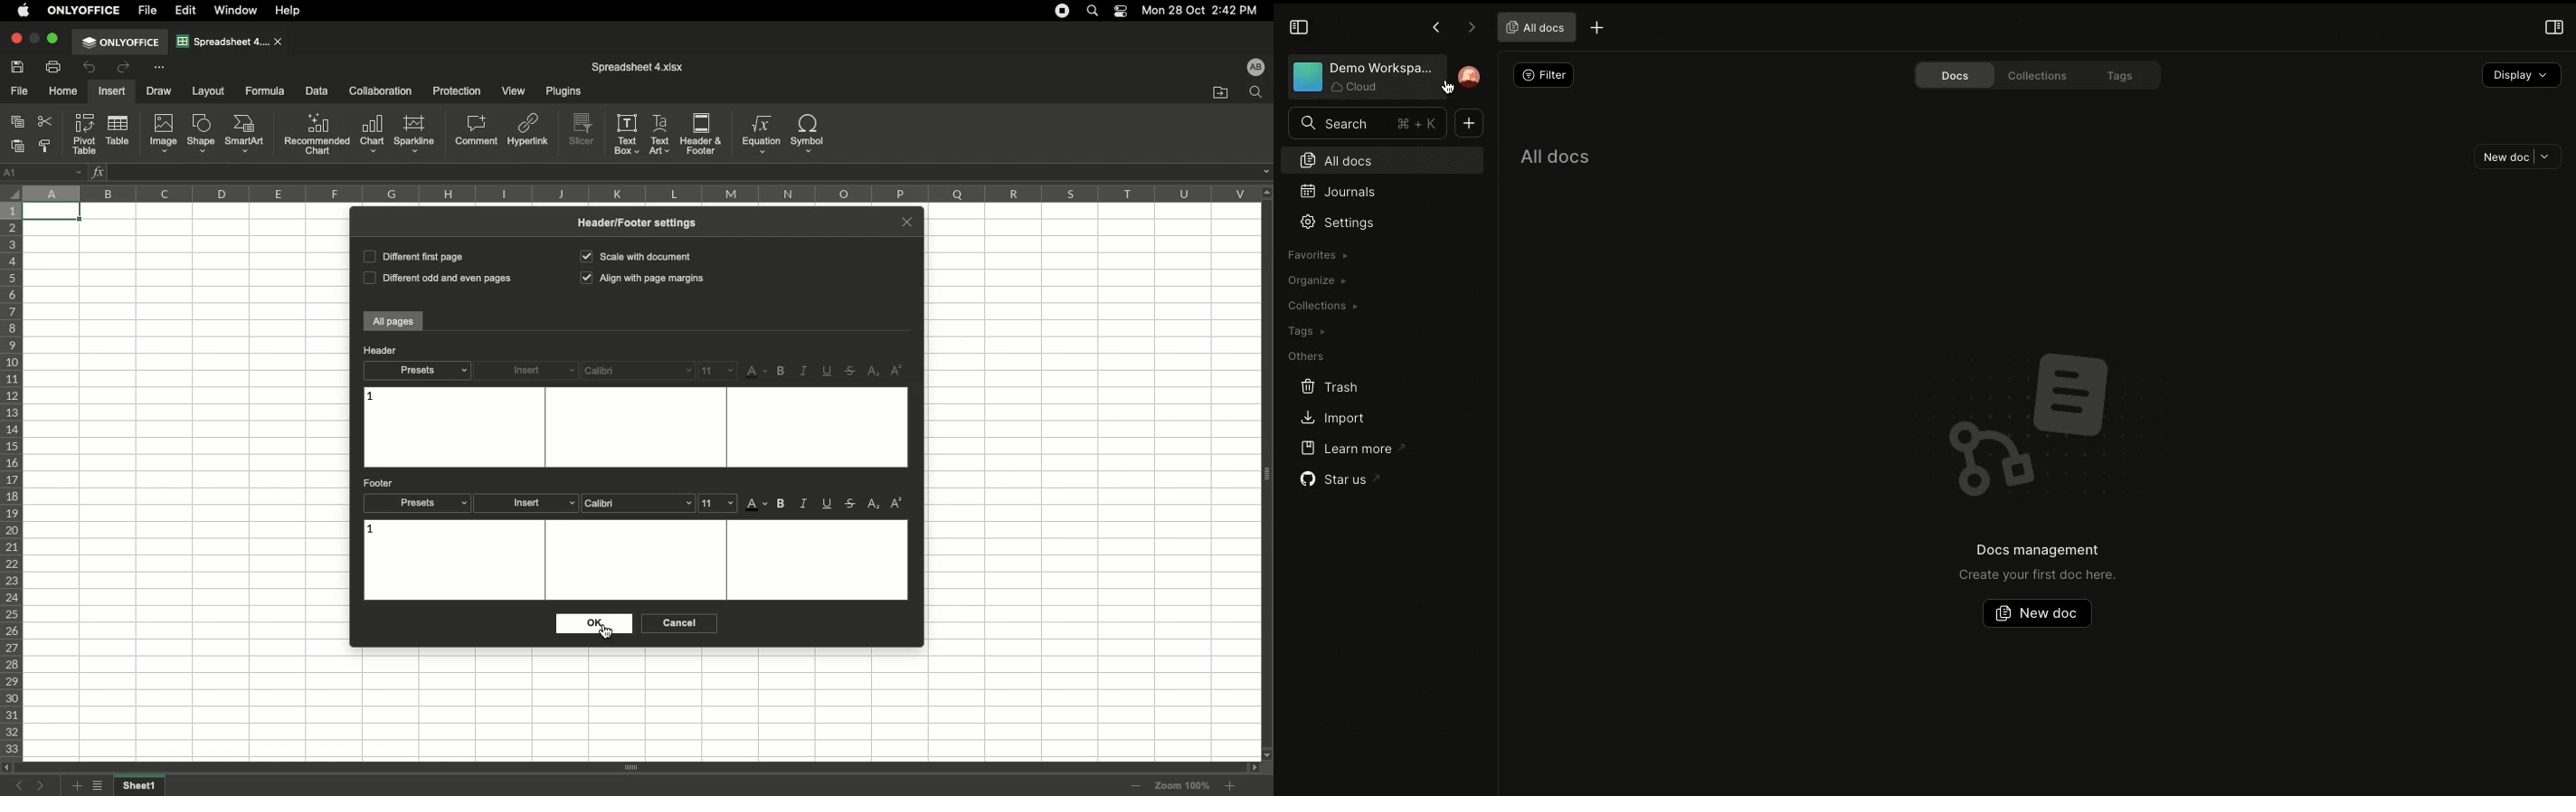 This screenshot has width=2576, height=812. I want to click on All pages, so click(394, 322).